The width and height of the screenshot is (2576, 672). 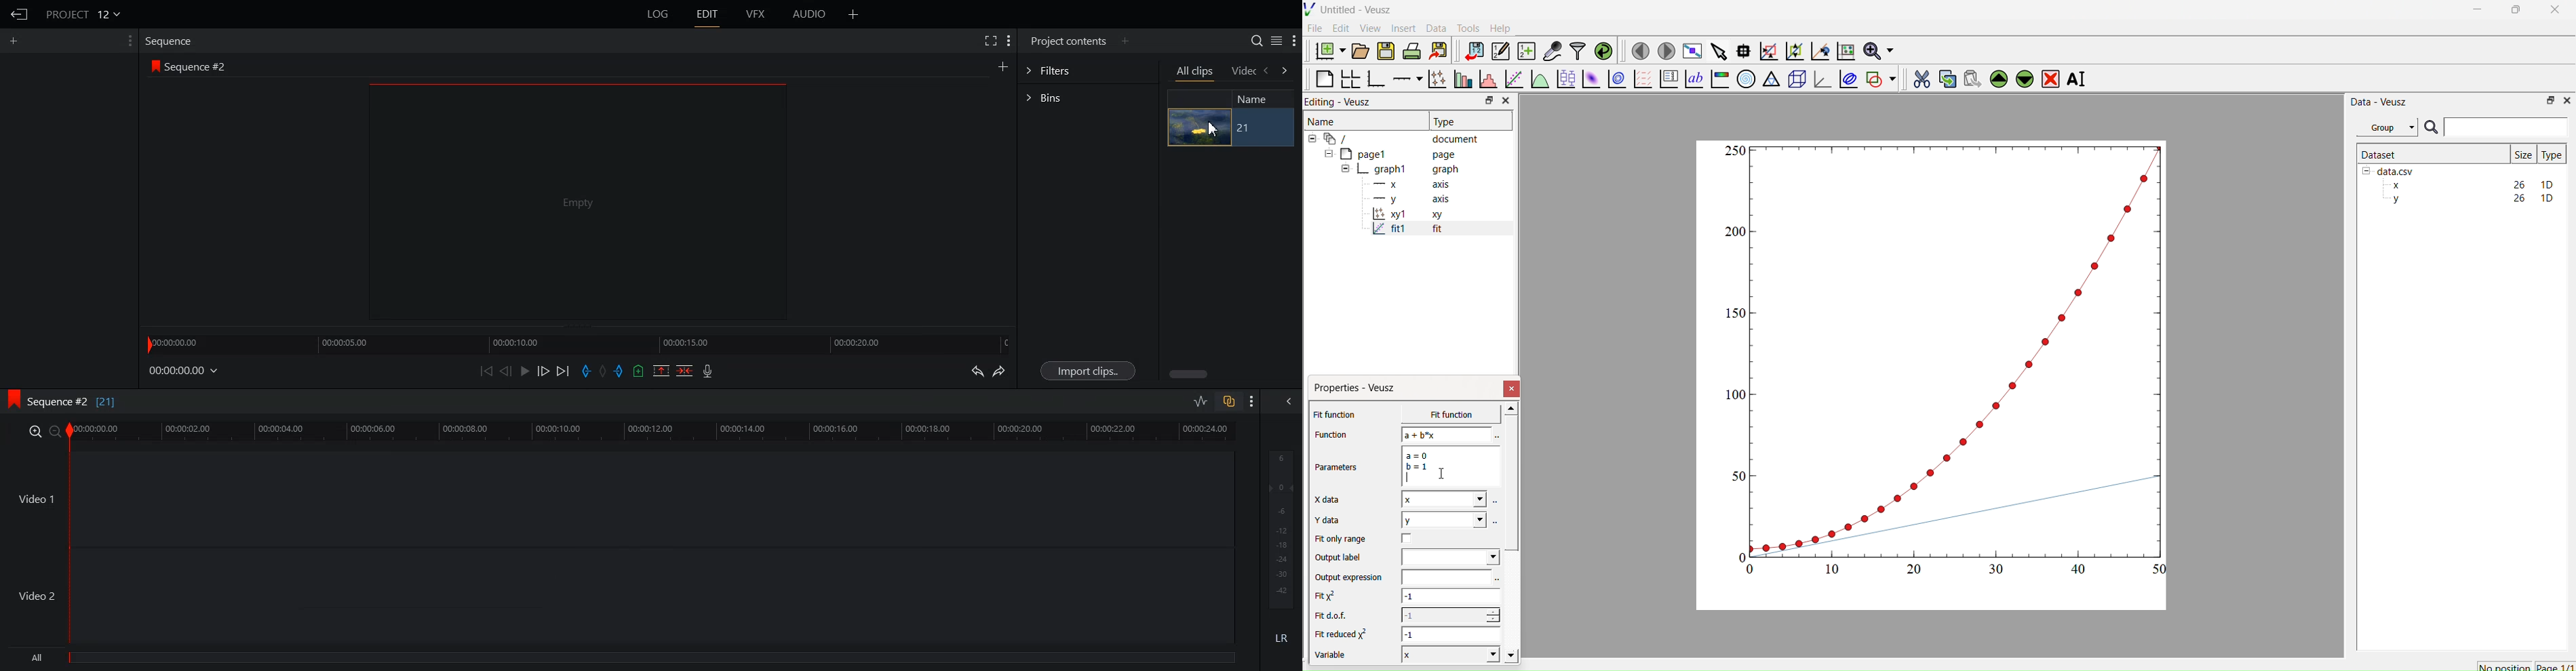 What do you see at coordinates (1436, 79) in the screenshot?
I see `Plot points with lines and errorbars` at bounding box center [1436, 79].